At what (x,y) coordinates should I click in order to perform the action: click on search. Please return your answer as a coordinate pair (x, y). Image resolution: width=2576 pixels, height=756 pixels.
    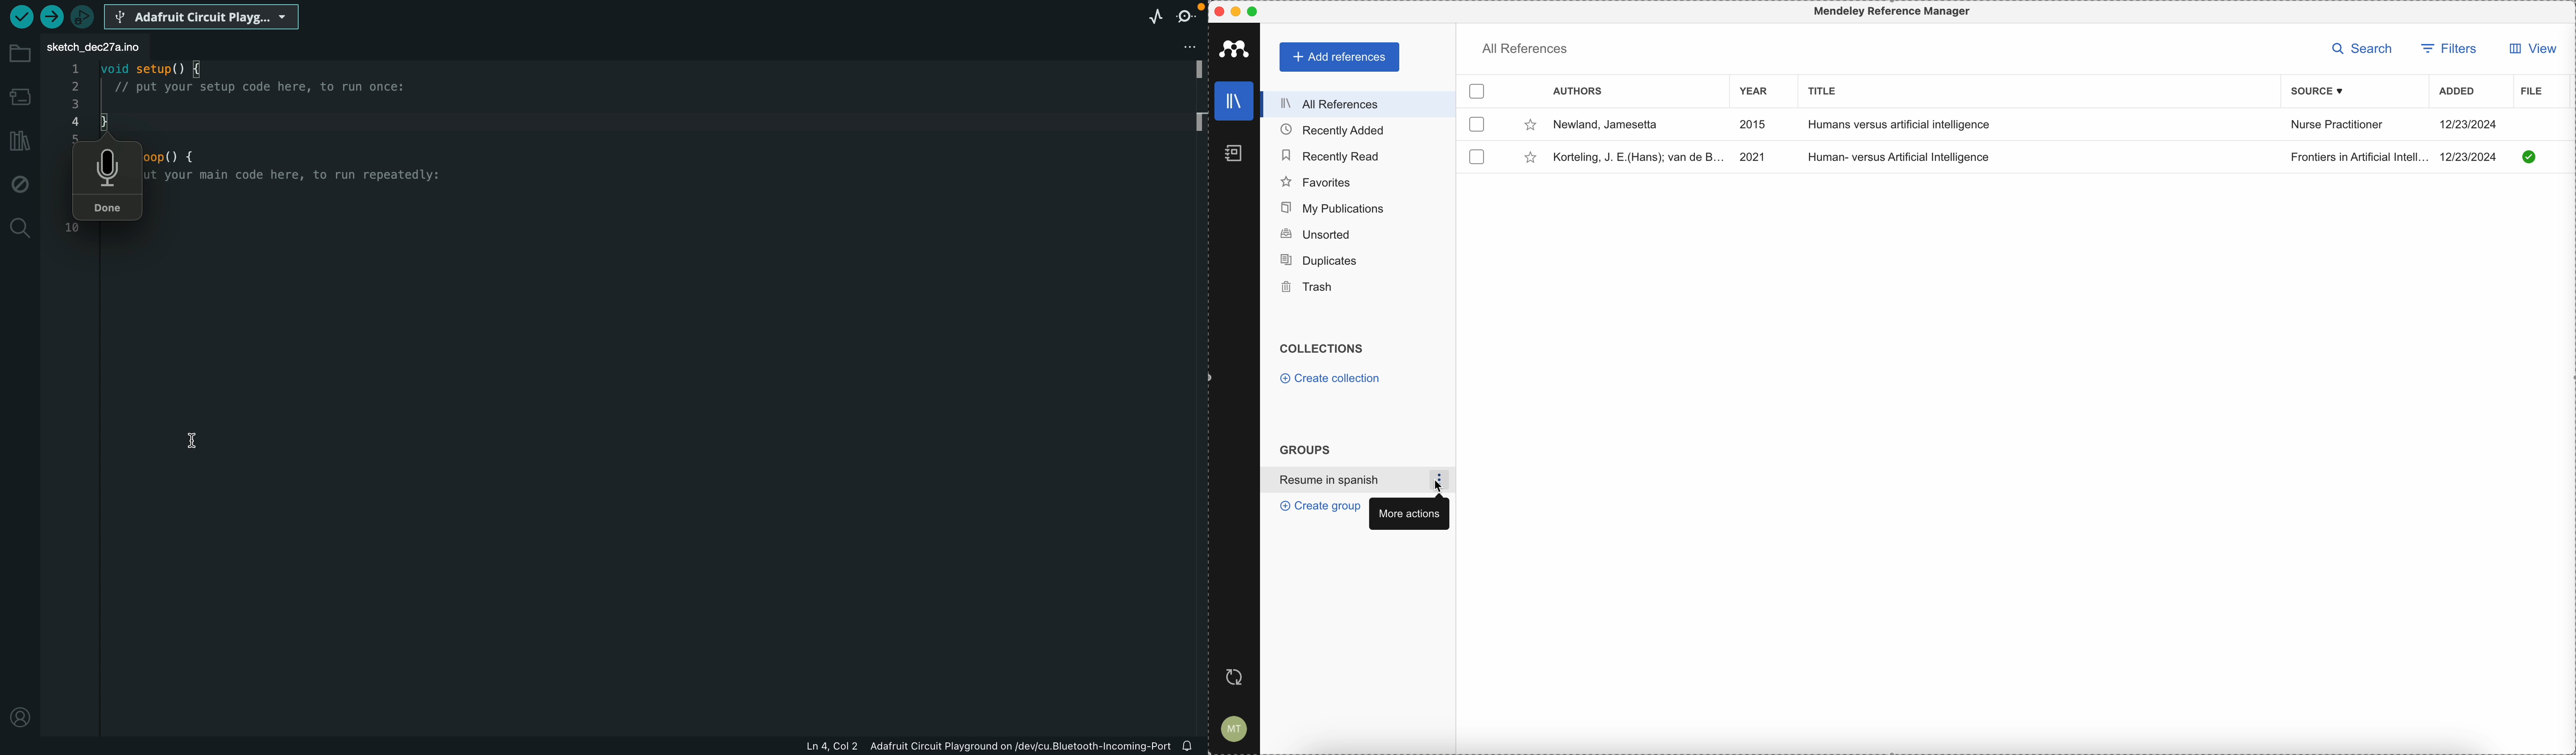
    Looking at the image, I should click on (2362, 48).